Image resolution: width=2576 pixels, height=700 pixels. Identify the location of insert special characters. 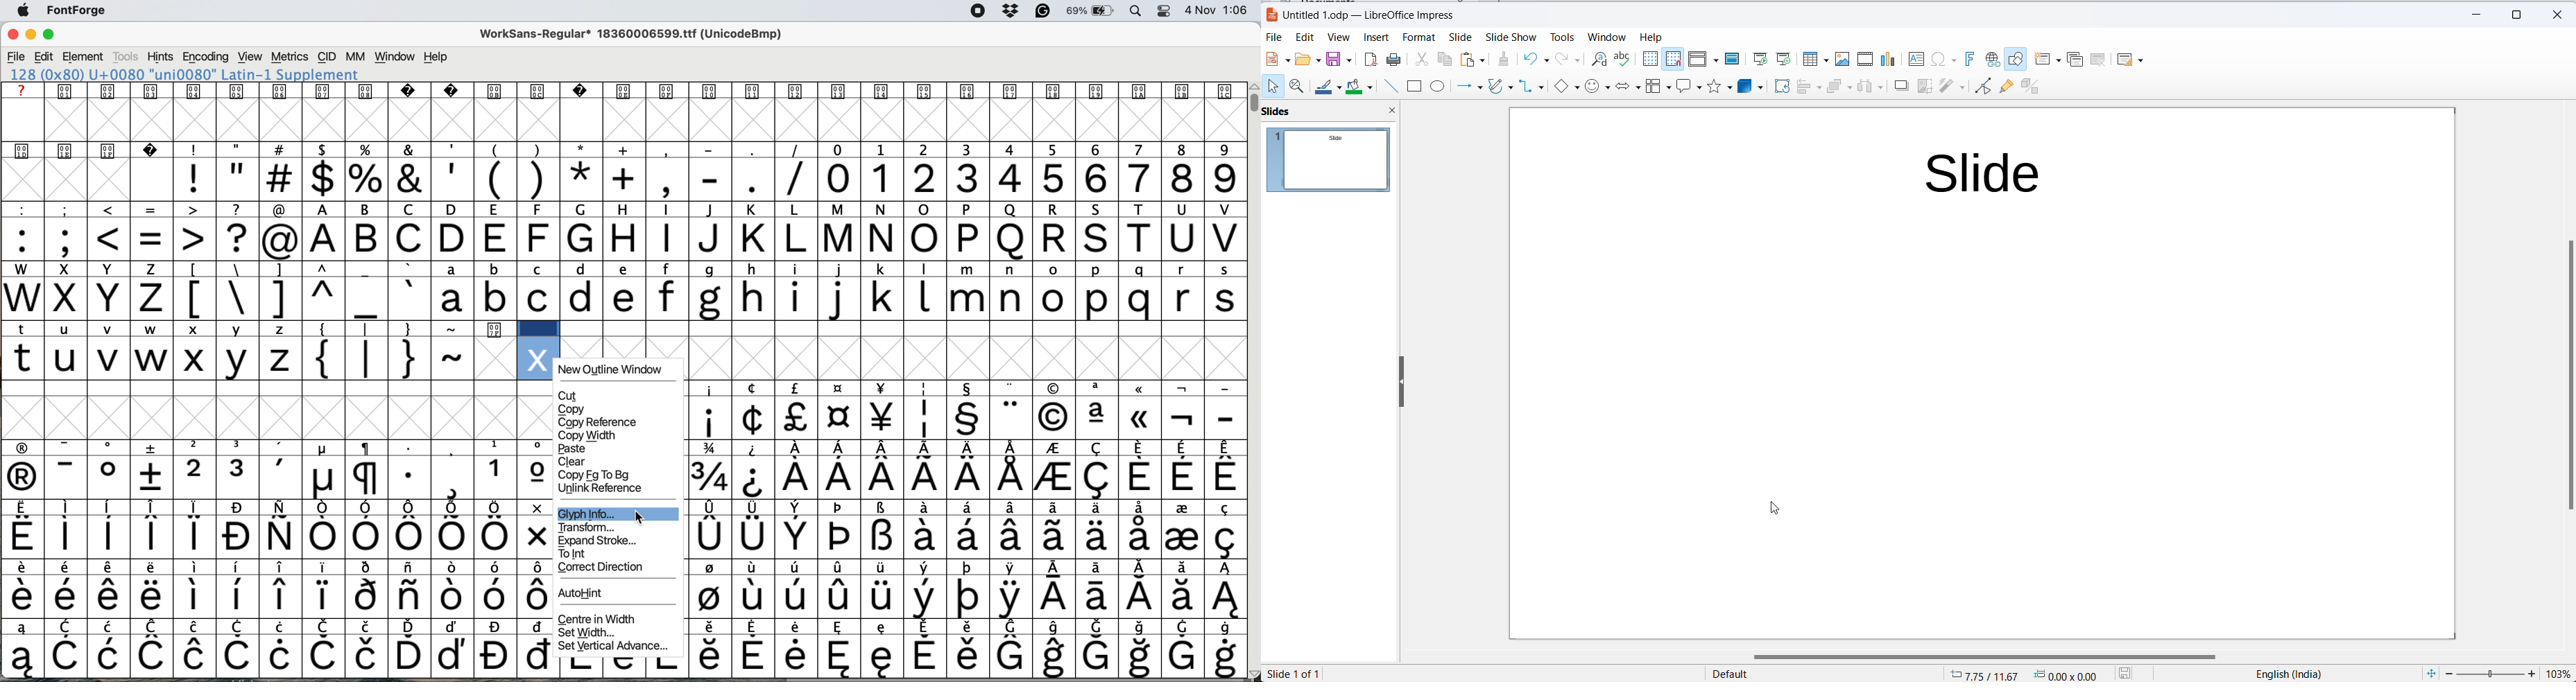
(1942, 60).